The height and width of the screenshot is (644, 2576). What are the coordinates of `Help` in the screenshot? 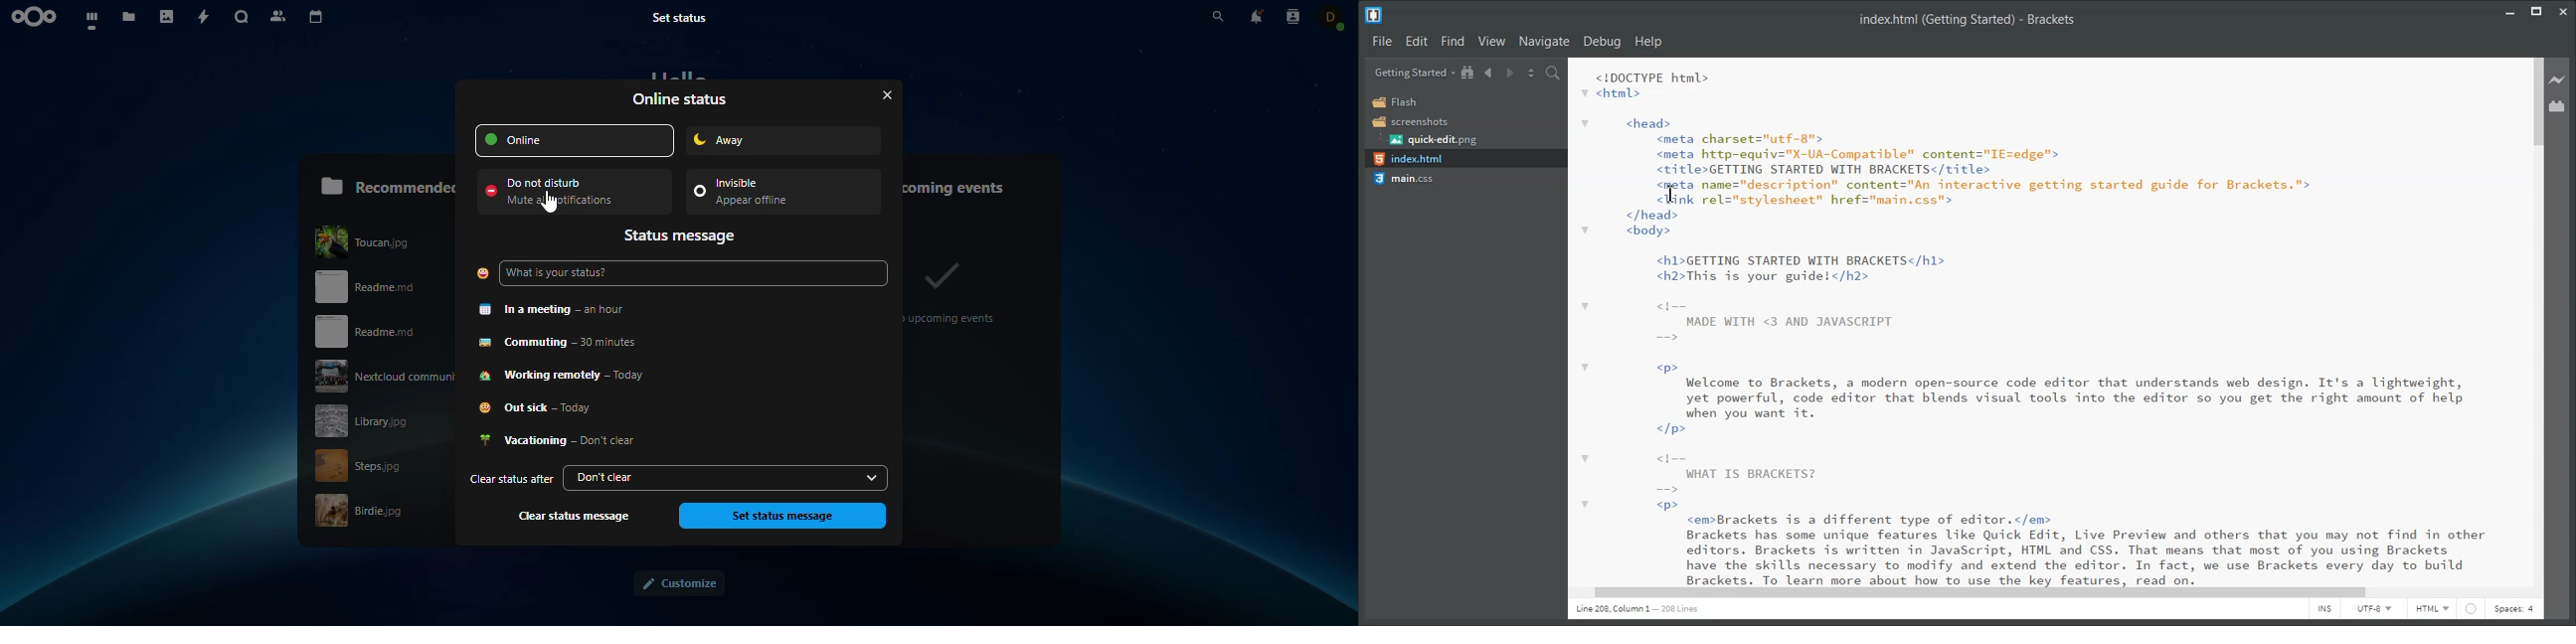 It's located at (1651, 41).